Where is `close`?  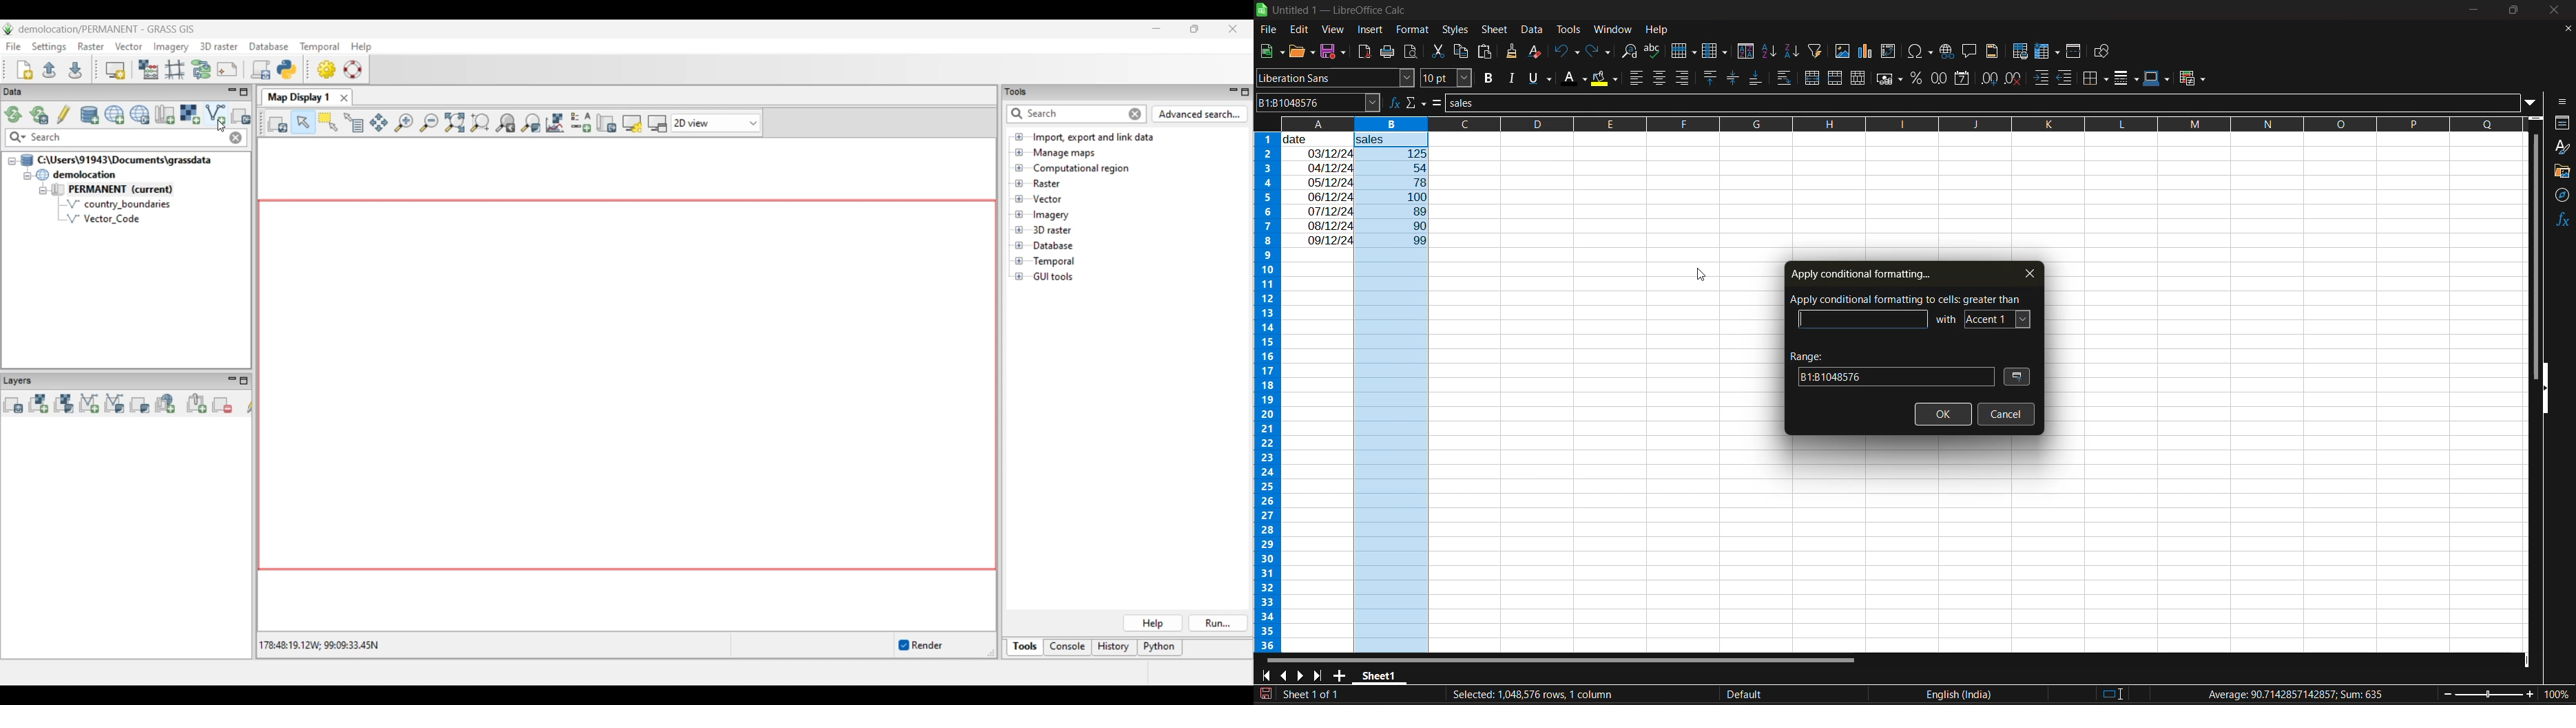 close is located at coordinates (2562, 11).